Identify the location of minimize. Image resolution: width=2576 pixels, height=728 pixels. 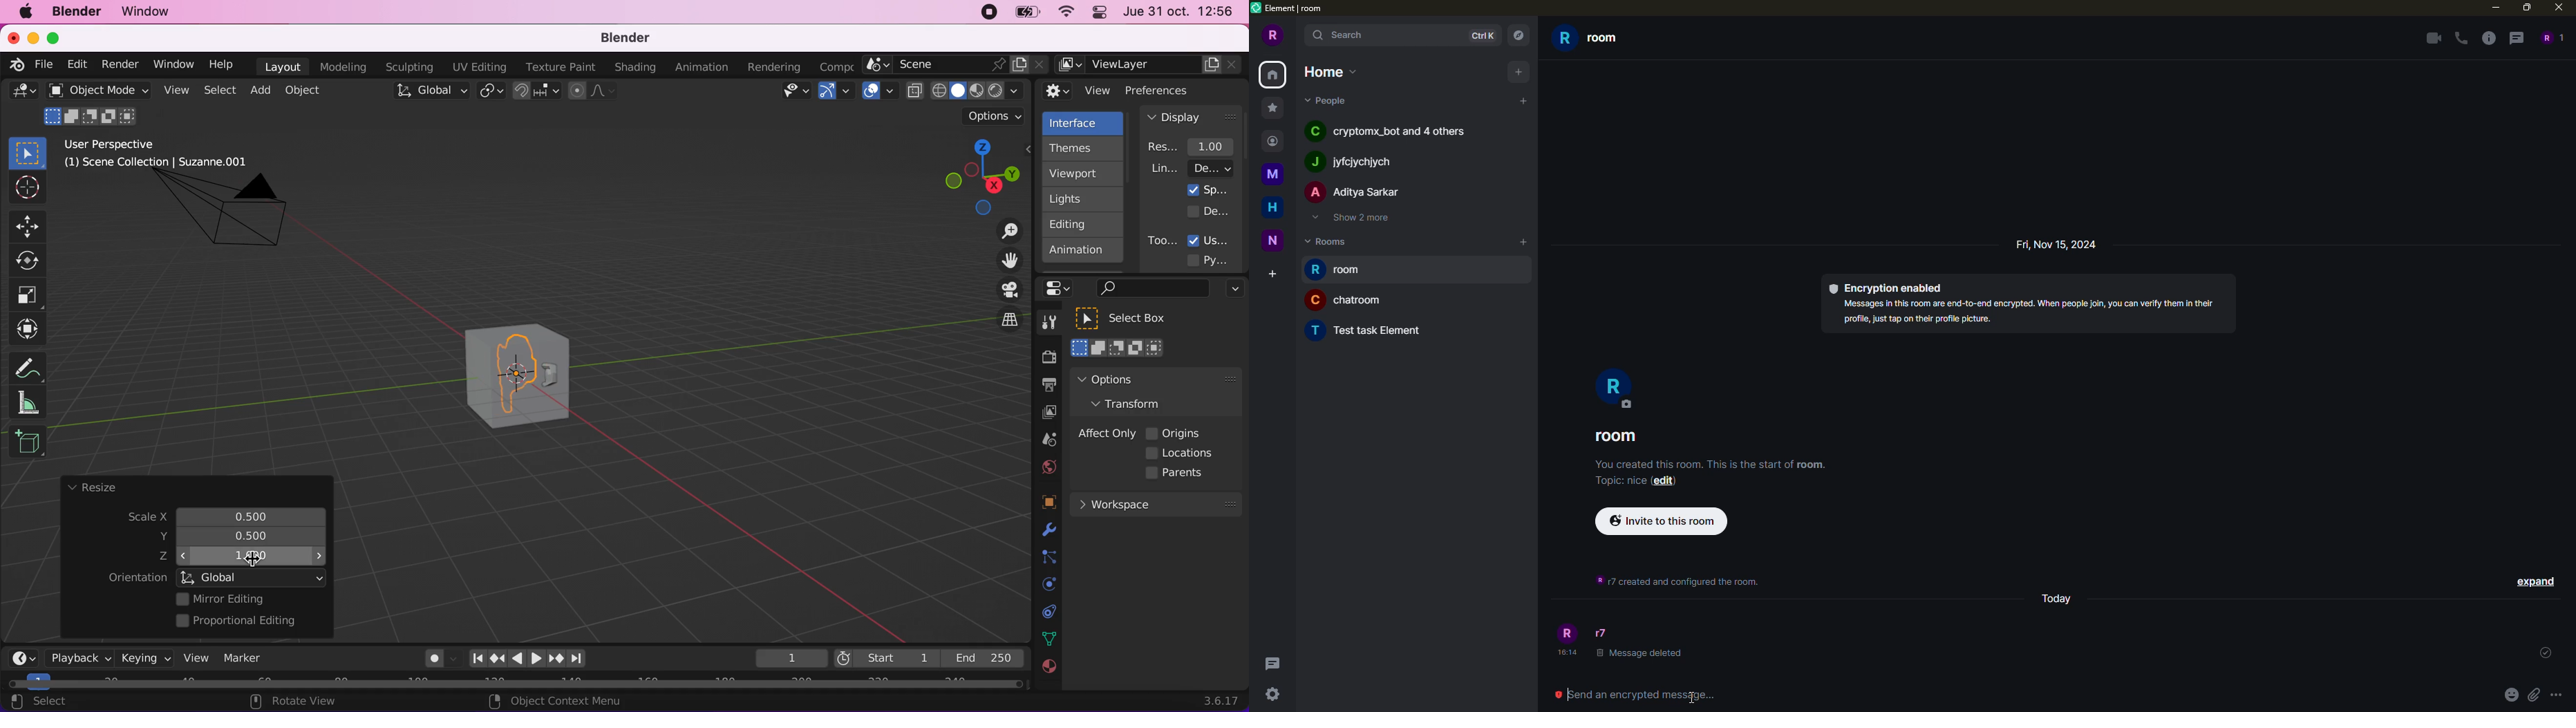
(2493, 8).